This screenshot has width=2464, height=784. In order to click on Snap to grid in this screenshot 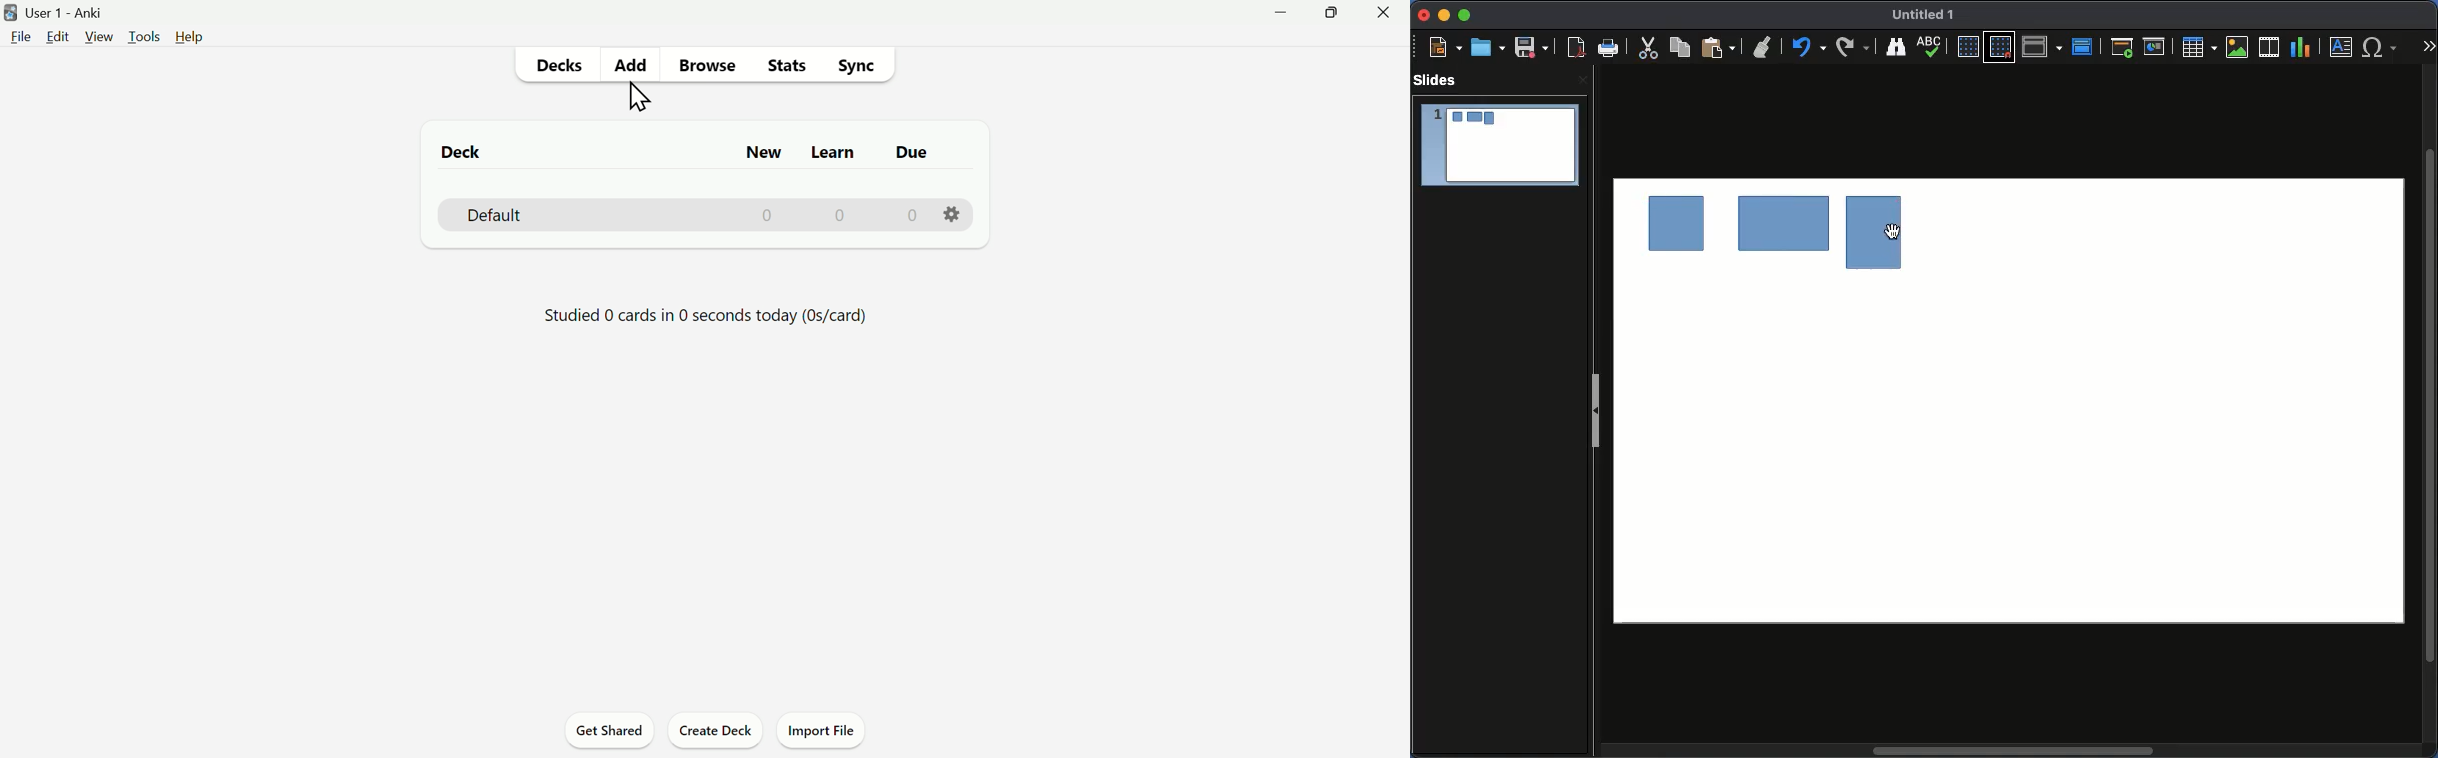, I will do `click(2000, 47)`.